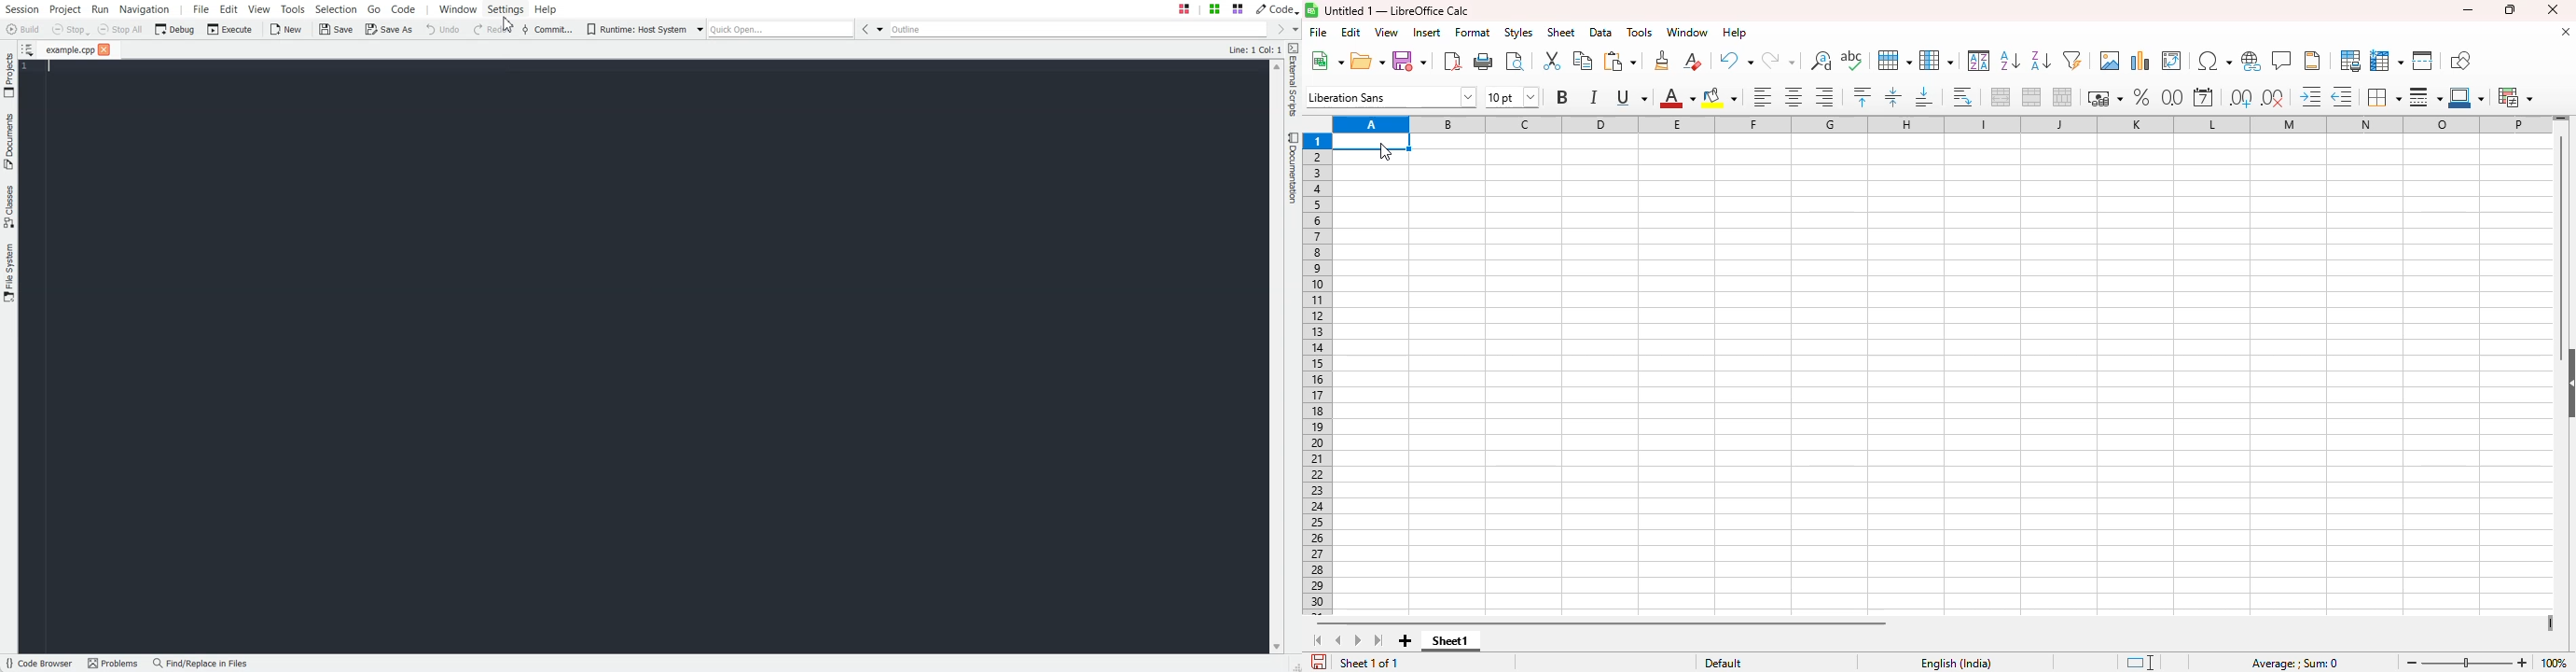 The width and height of the screenshot is (2576, 672). I want to click on Cursor, so click(509, 24).